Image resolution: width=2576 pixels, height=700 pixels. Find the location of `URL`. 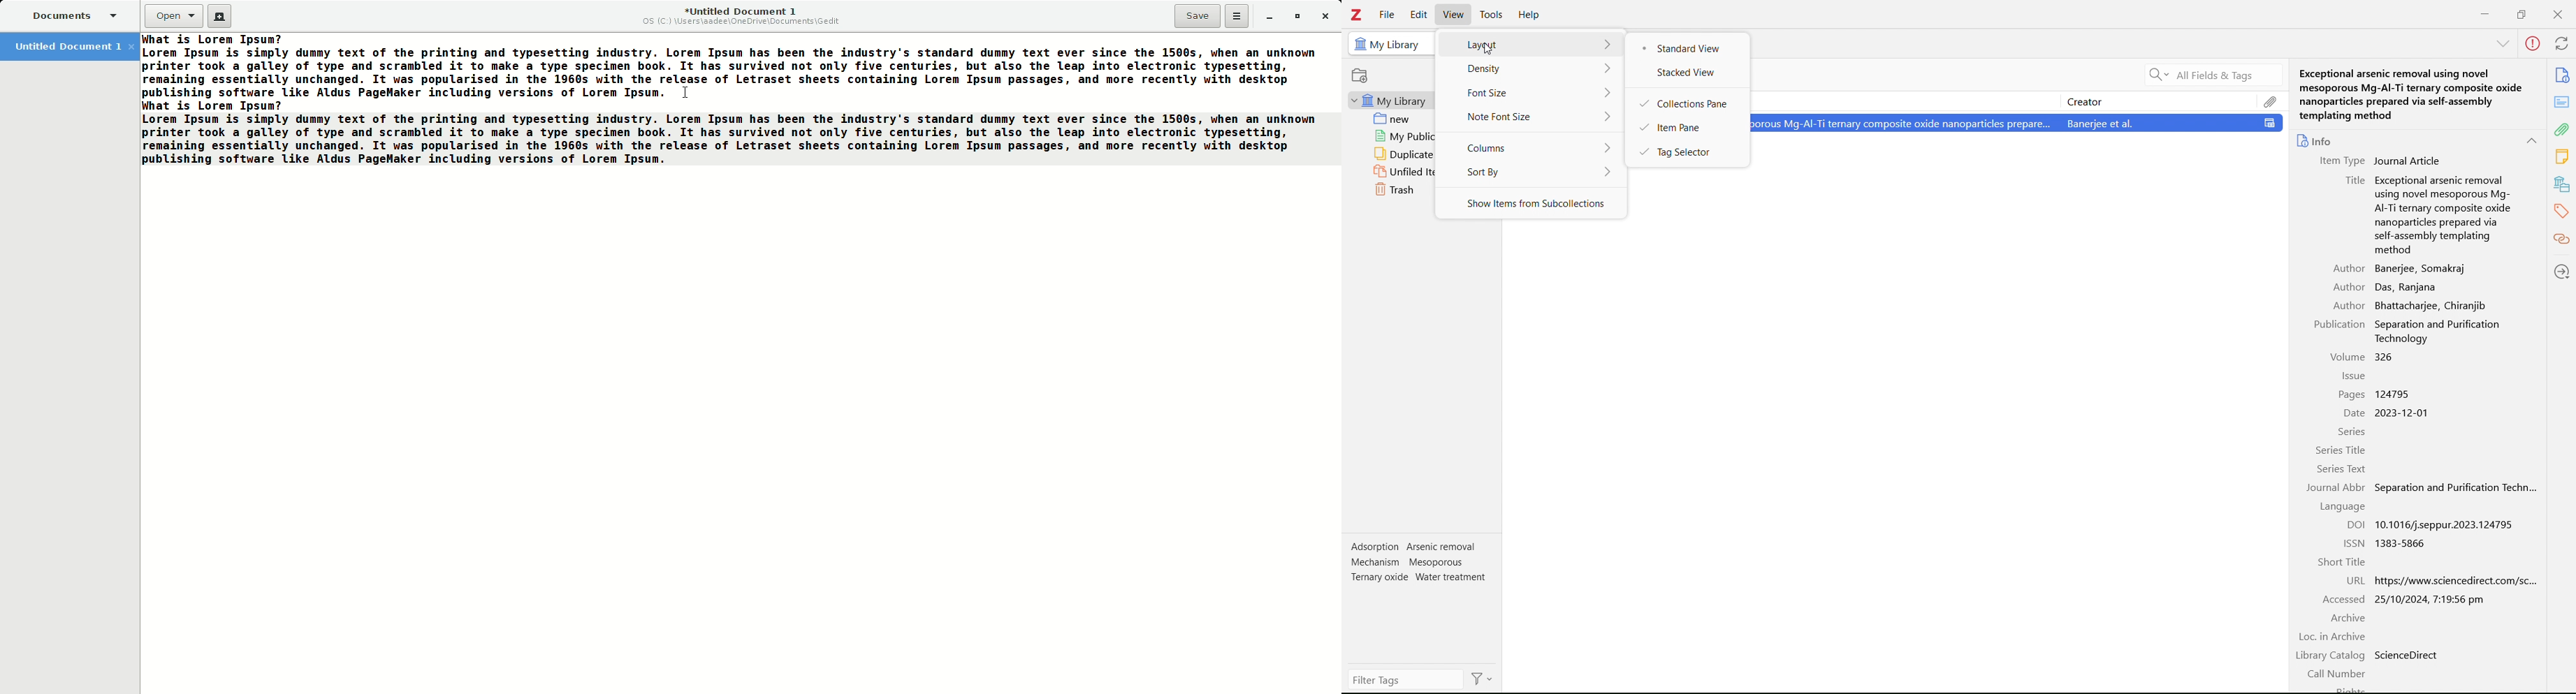

URL is located at coordinates (2354, 580).